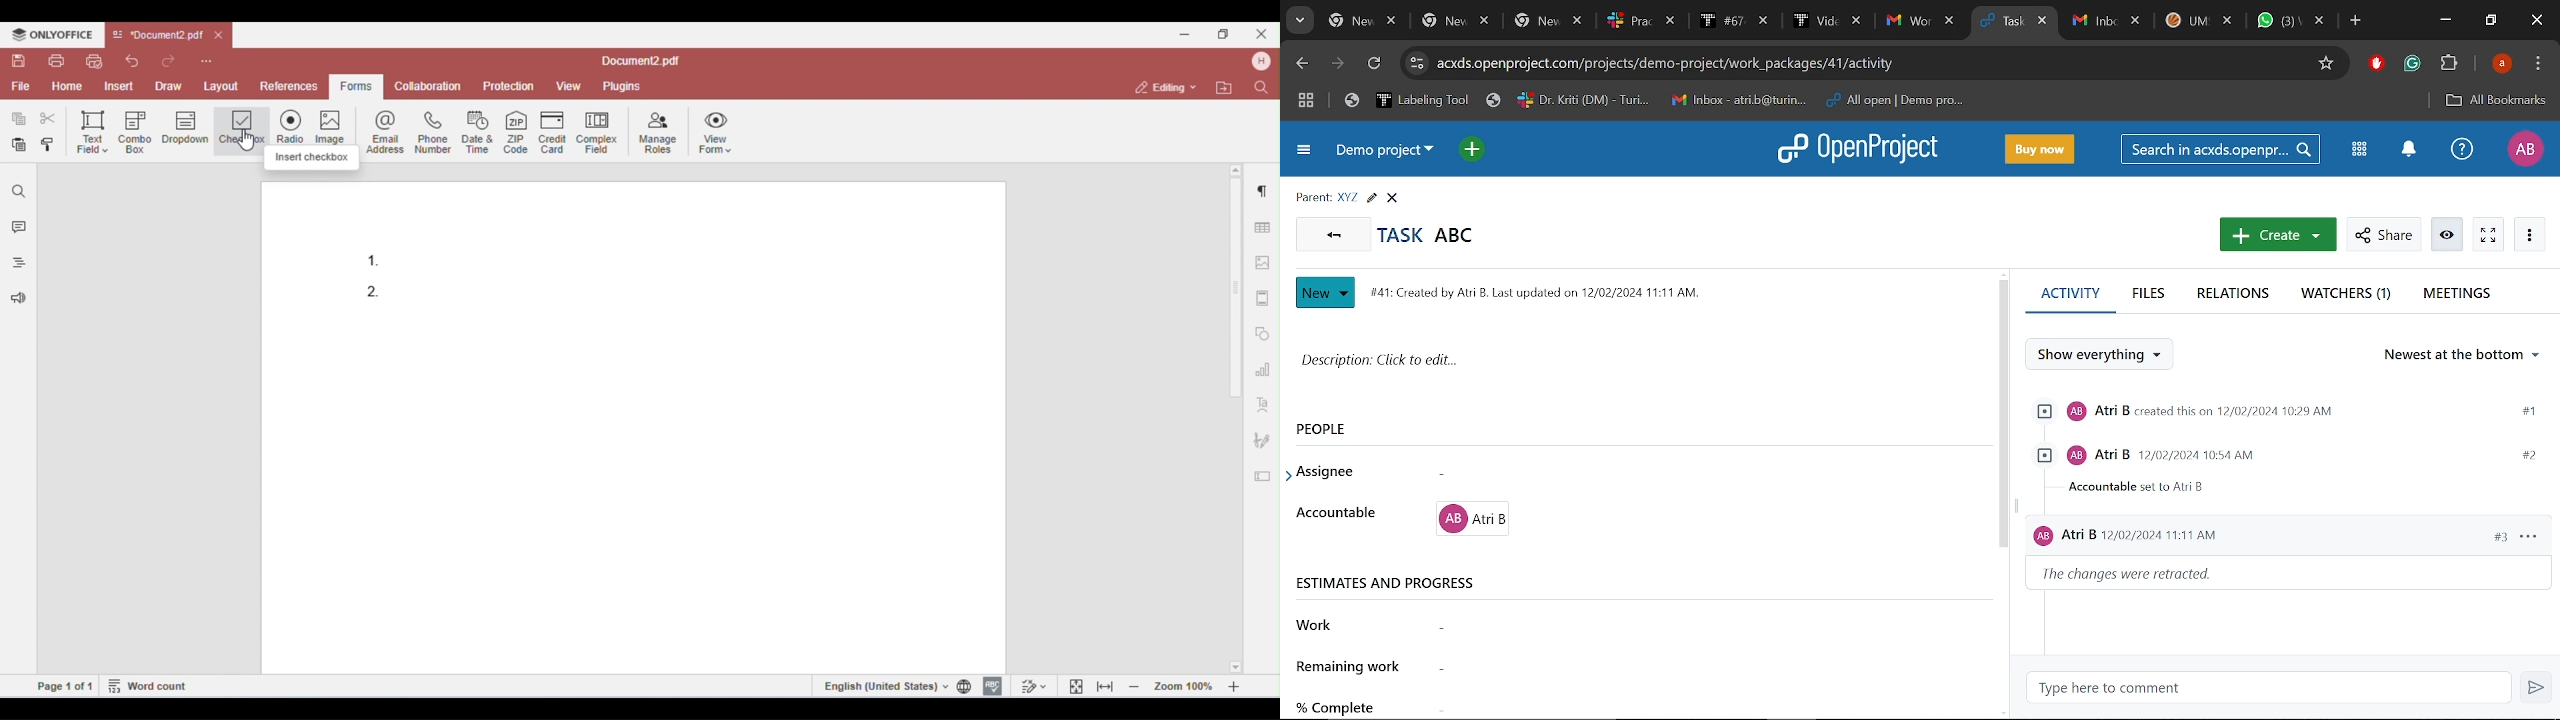 The image size is (2576, 728). What do you see at coordinates (2538, 690) in the screenshot?
I see `Send` at bounding box center [2538, 690].